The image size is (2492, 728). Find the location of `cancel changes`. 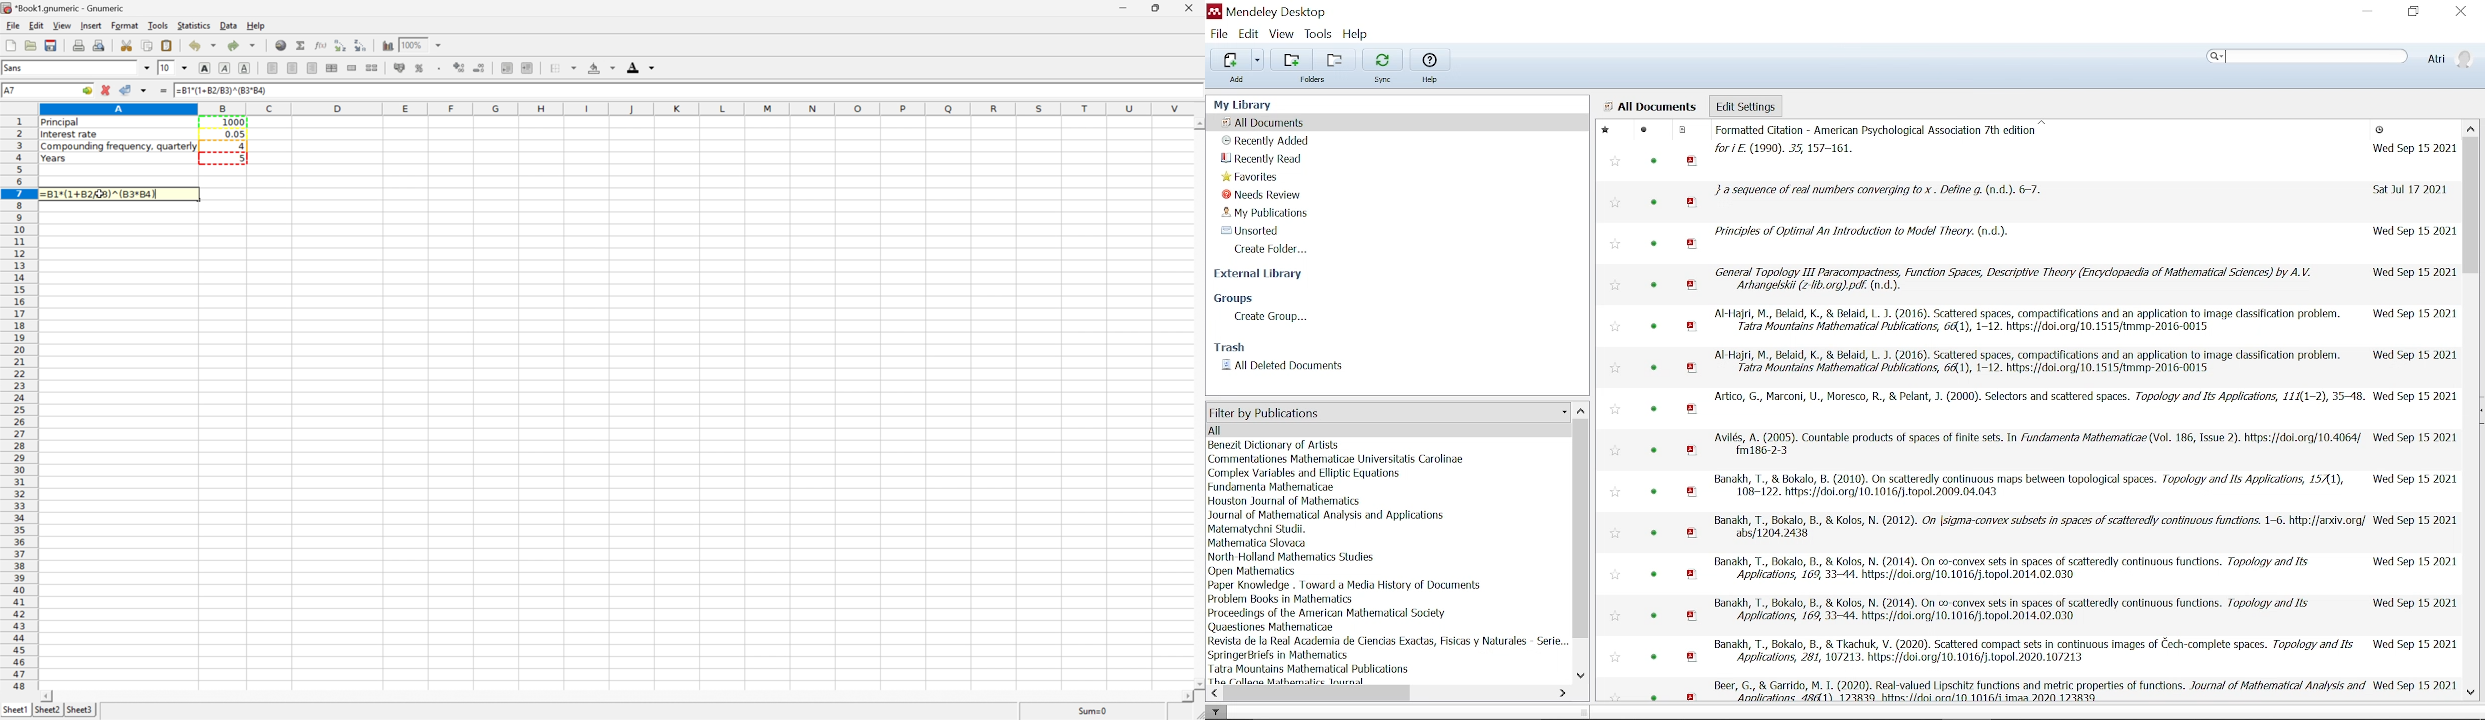

cancel changes is located at coordinates (106, 90).